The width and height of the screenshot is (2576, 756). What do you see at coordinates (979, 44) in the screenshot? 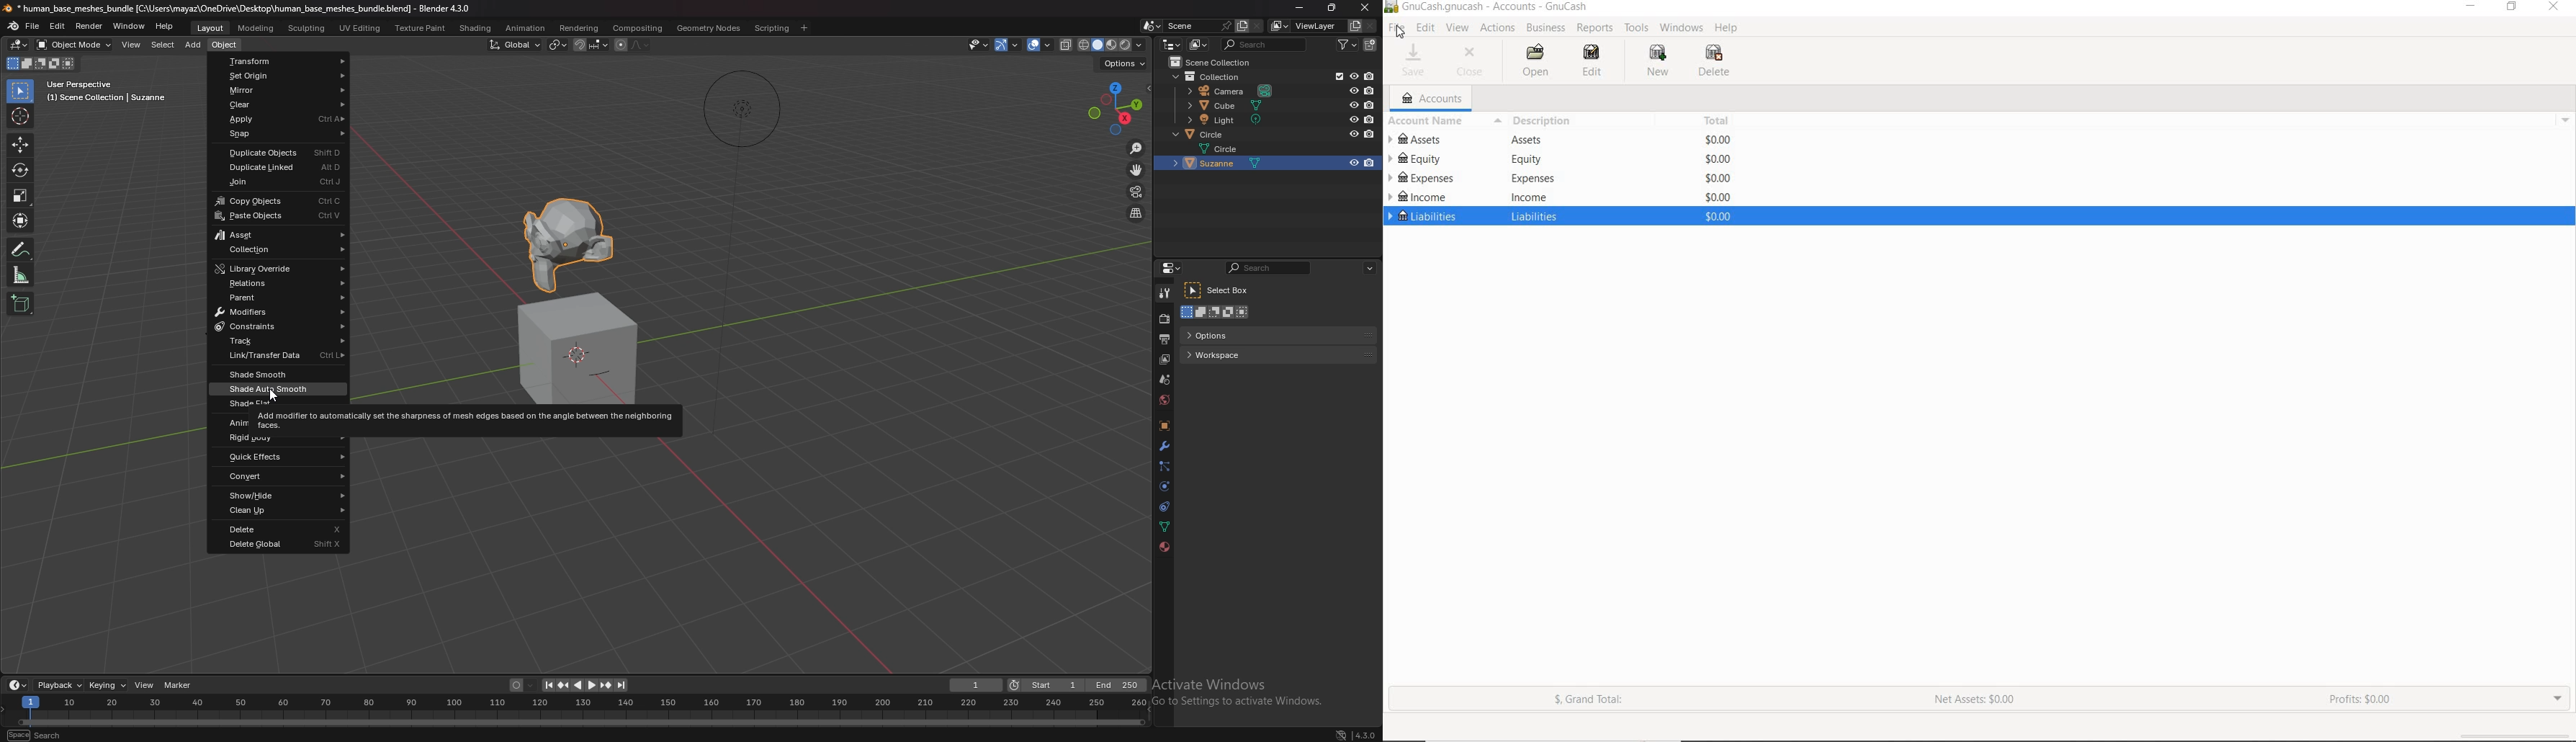
I see `selectibility and visibility` at bounding box center [979, 44].